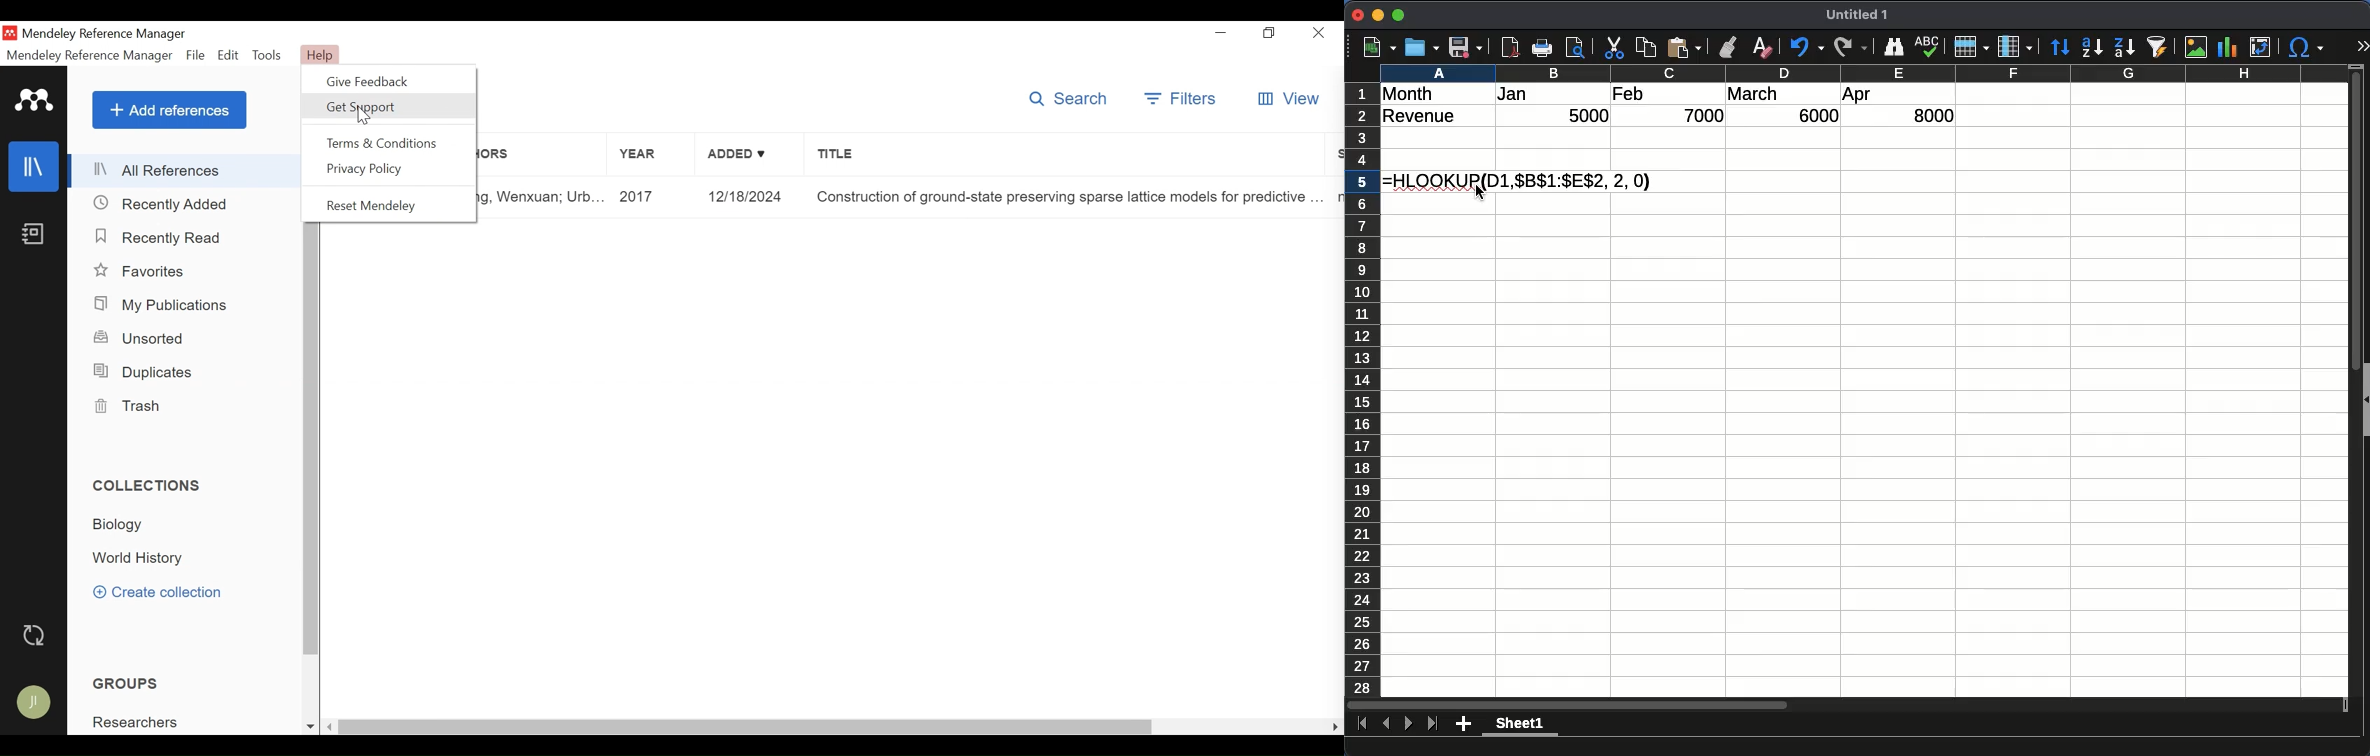  I want to click on Restore, so click(1270, 34).